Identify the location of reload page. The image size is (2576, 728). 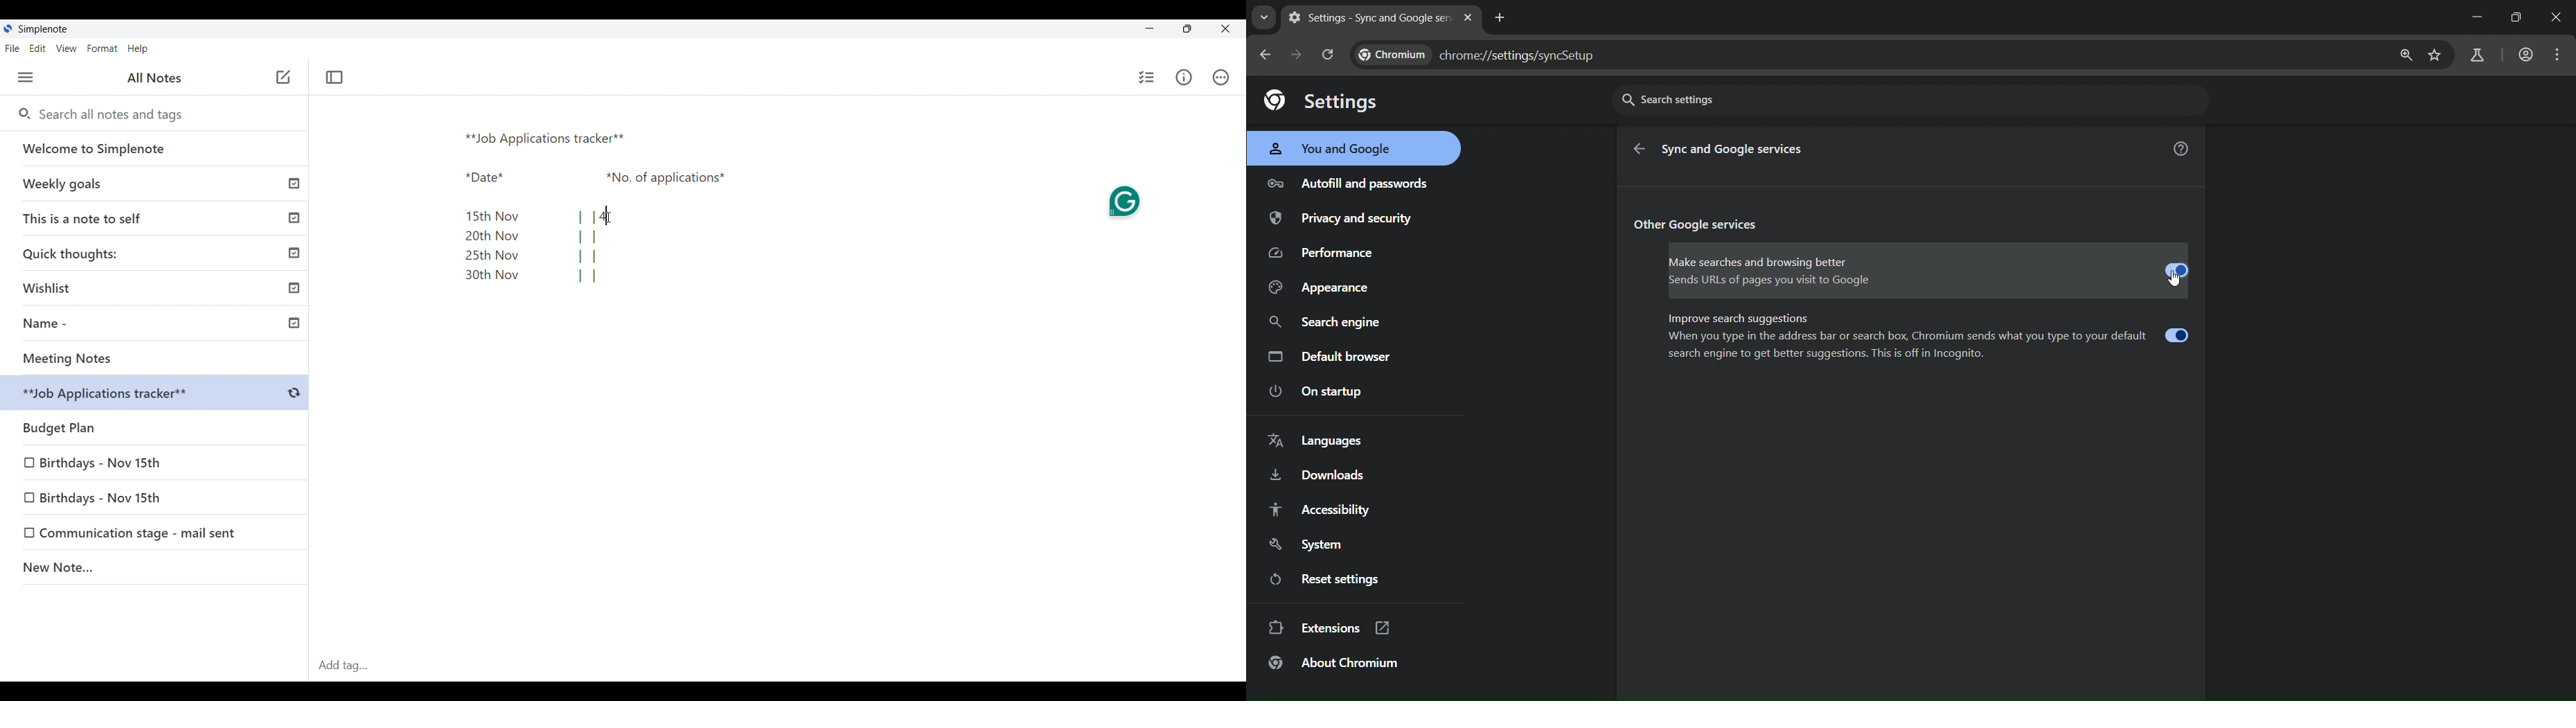
(1330, 54).